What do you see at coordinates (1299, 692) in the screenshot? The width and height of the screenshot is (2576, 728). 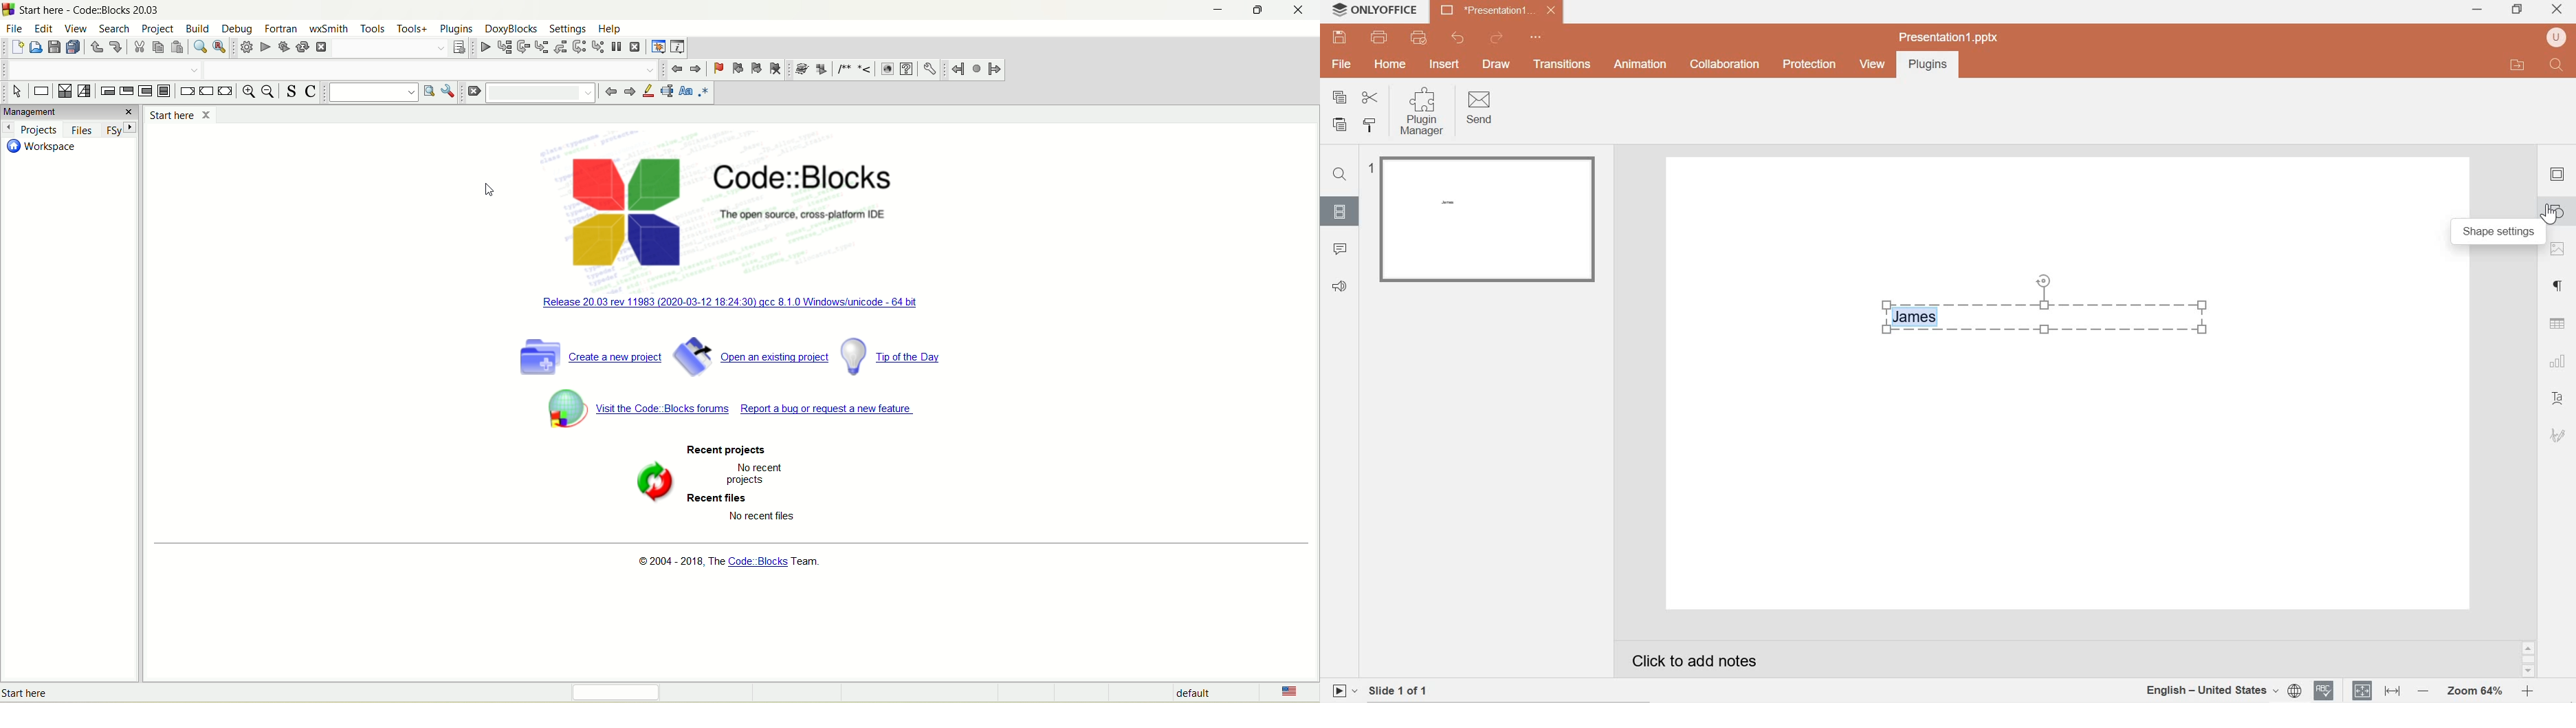 I see `language` at bounding box center [1299, 692].